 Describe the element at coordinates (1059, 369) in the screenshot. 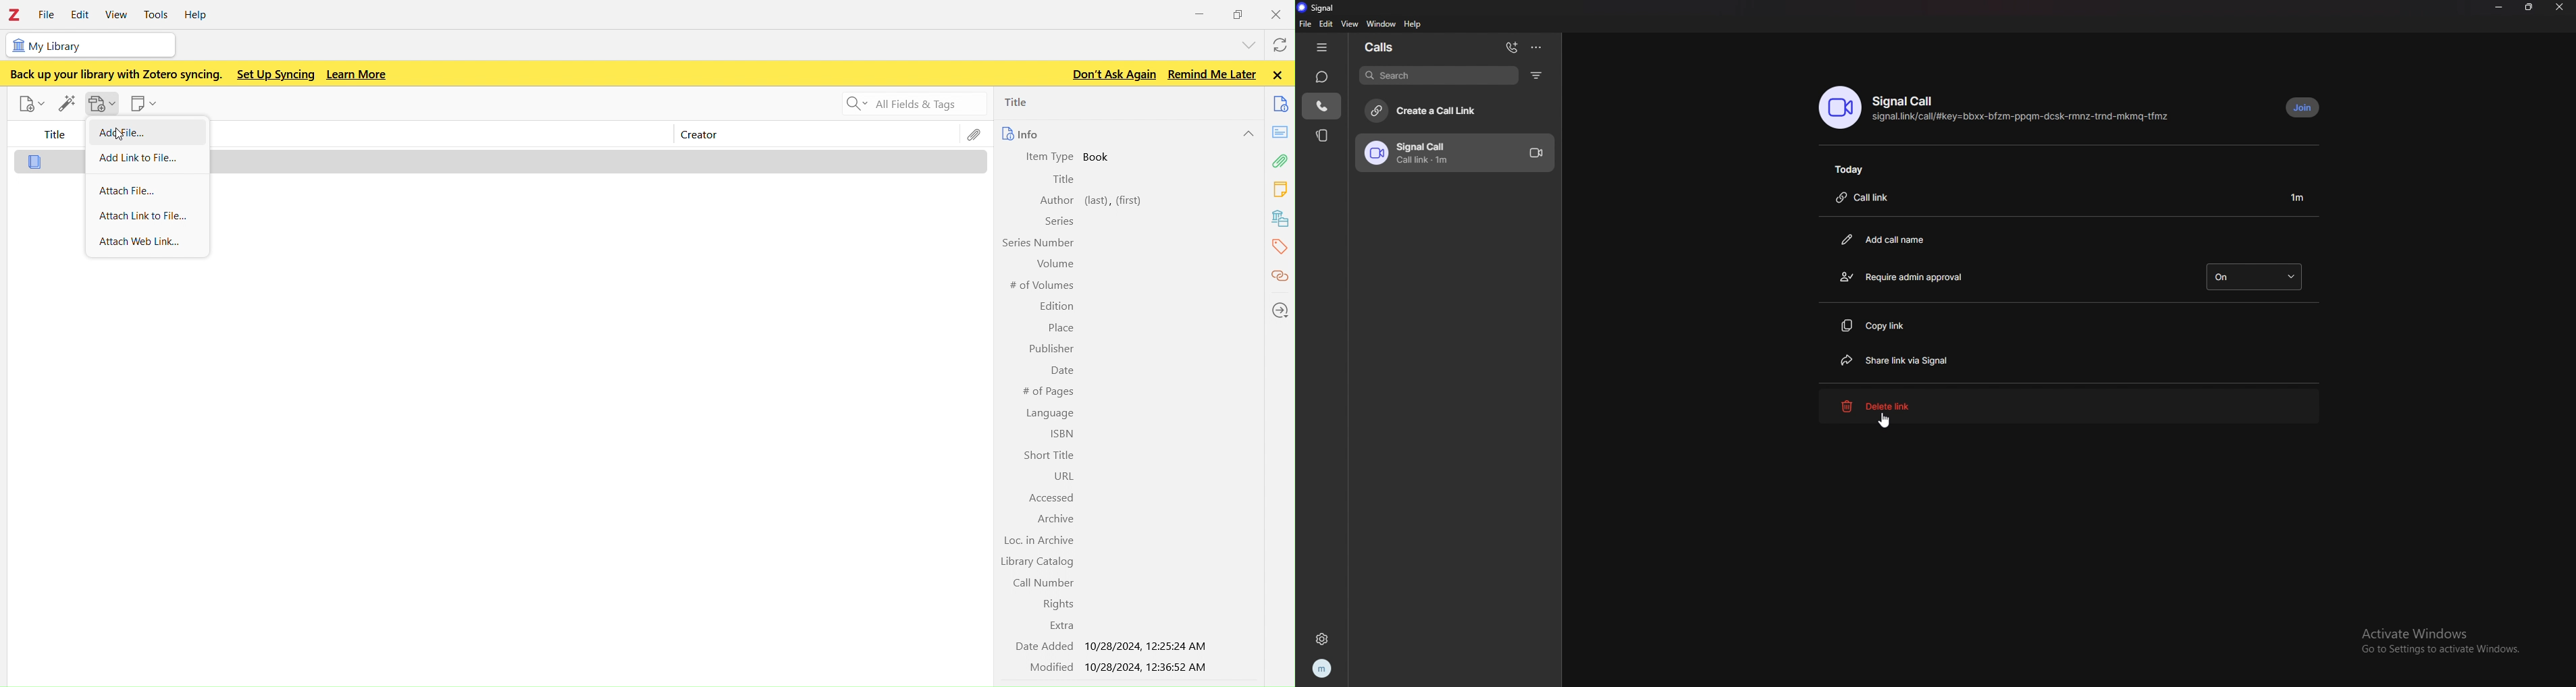

I see `Date` at that location.